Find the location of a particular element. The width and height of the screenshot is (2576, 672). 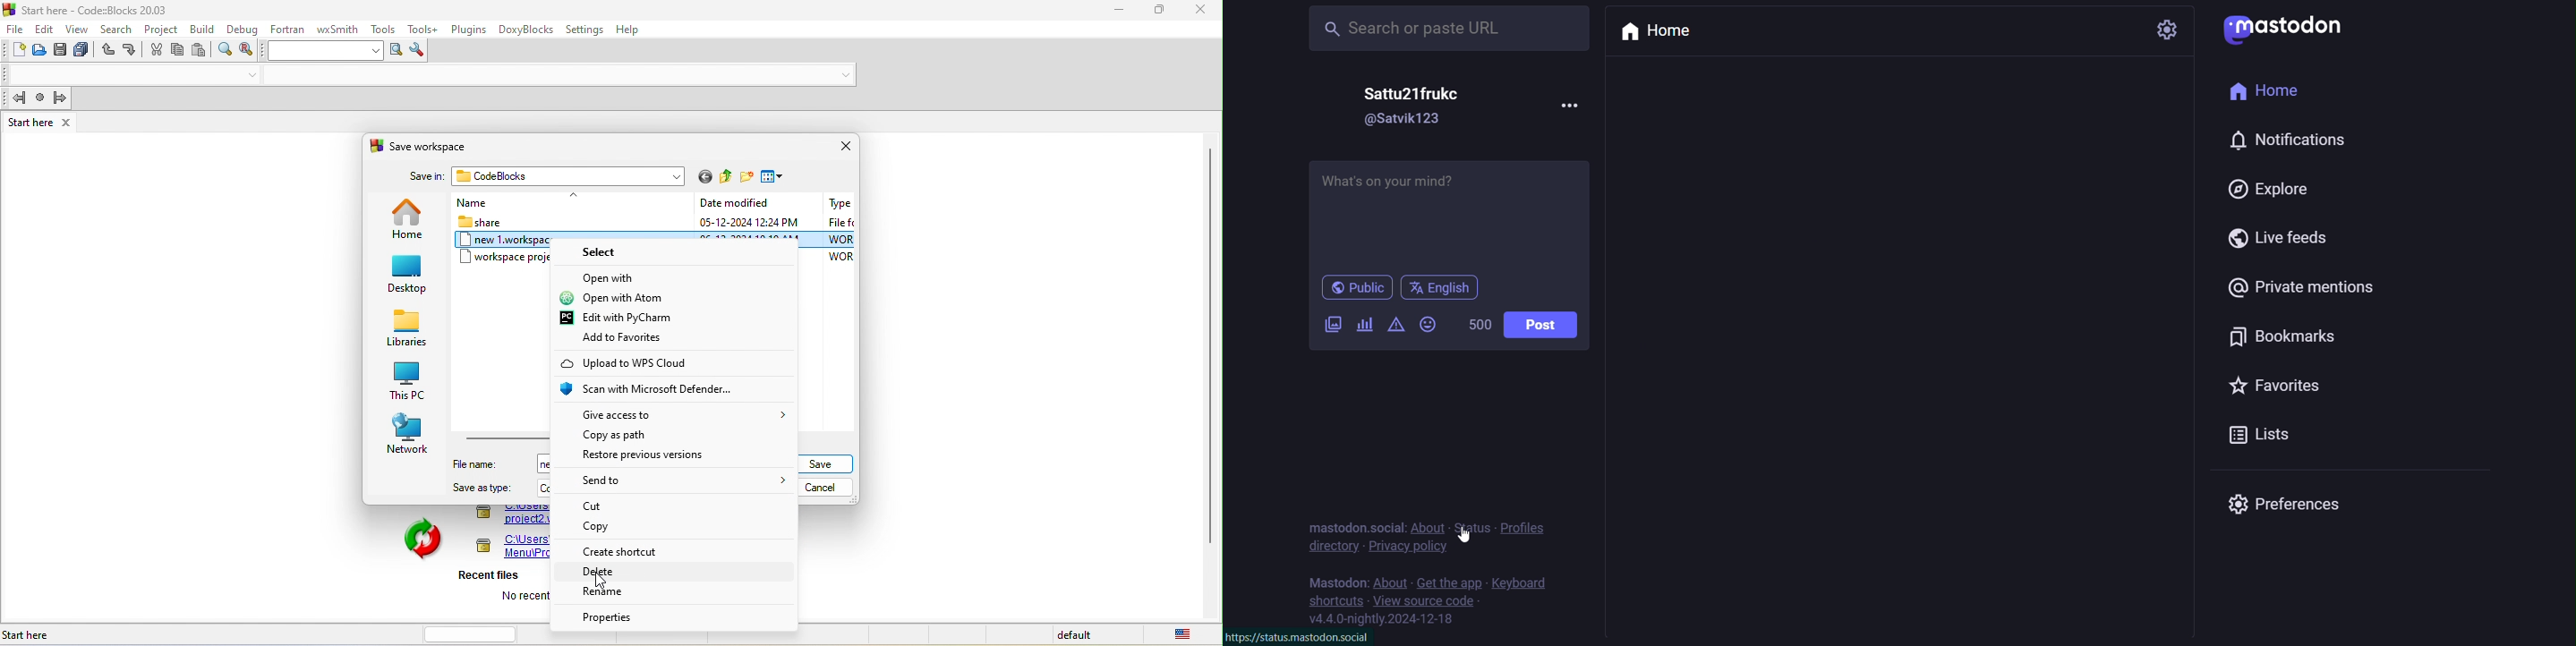

paste is located at coordinates (203, 51).